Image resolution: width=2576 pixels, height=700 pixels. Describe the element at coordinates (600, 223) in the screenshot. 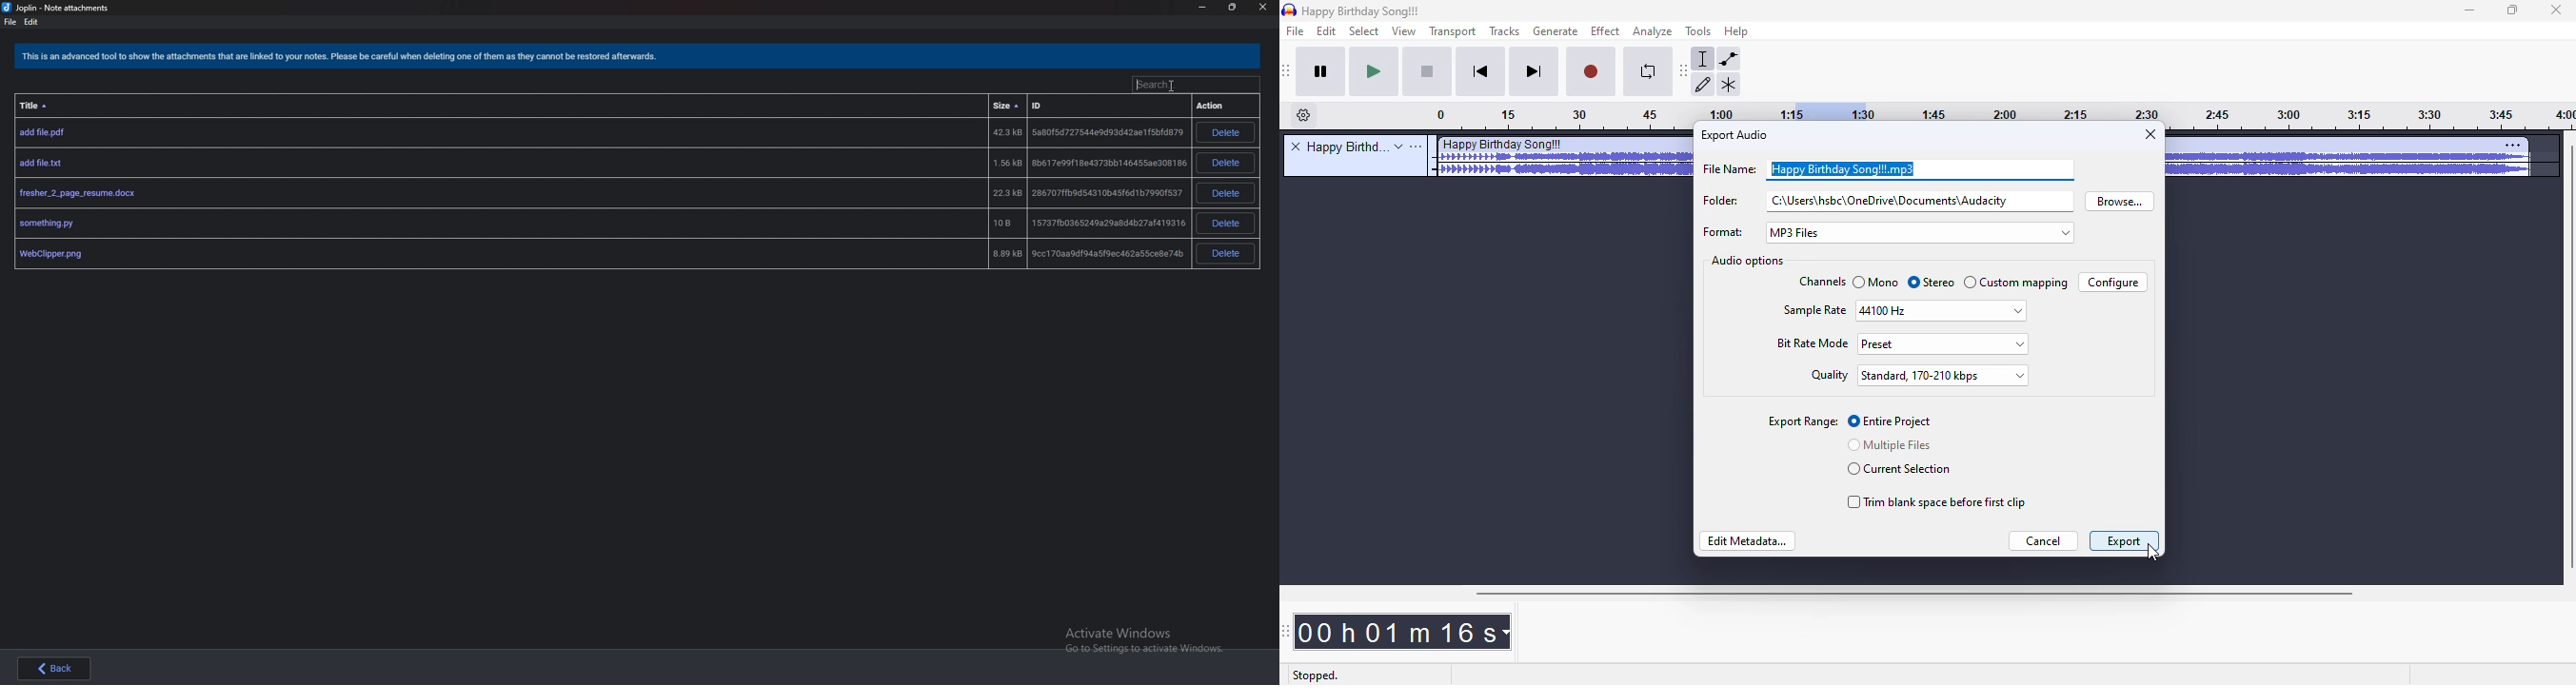

I see `attachment` at that location.